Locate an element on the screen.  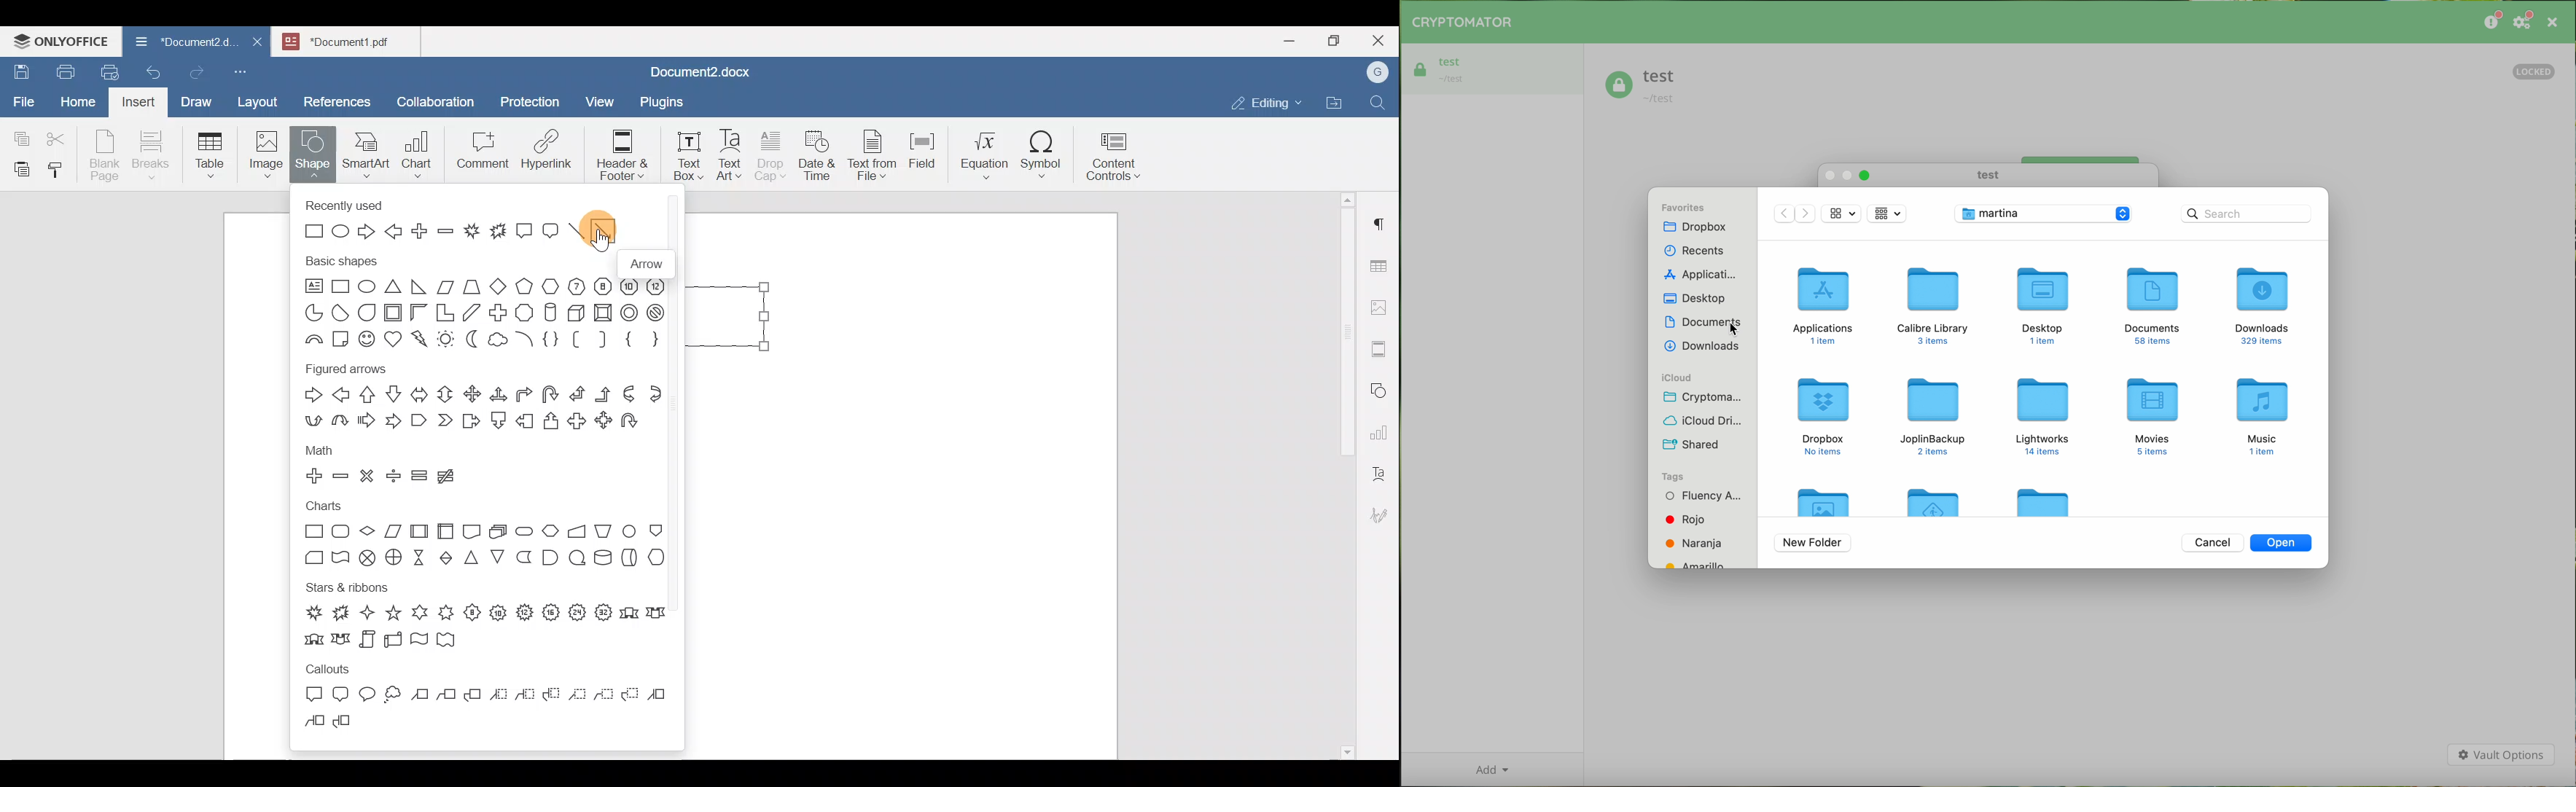
Recently used shapes is located at coordinates (477, 223).